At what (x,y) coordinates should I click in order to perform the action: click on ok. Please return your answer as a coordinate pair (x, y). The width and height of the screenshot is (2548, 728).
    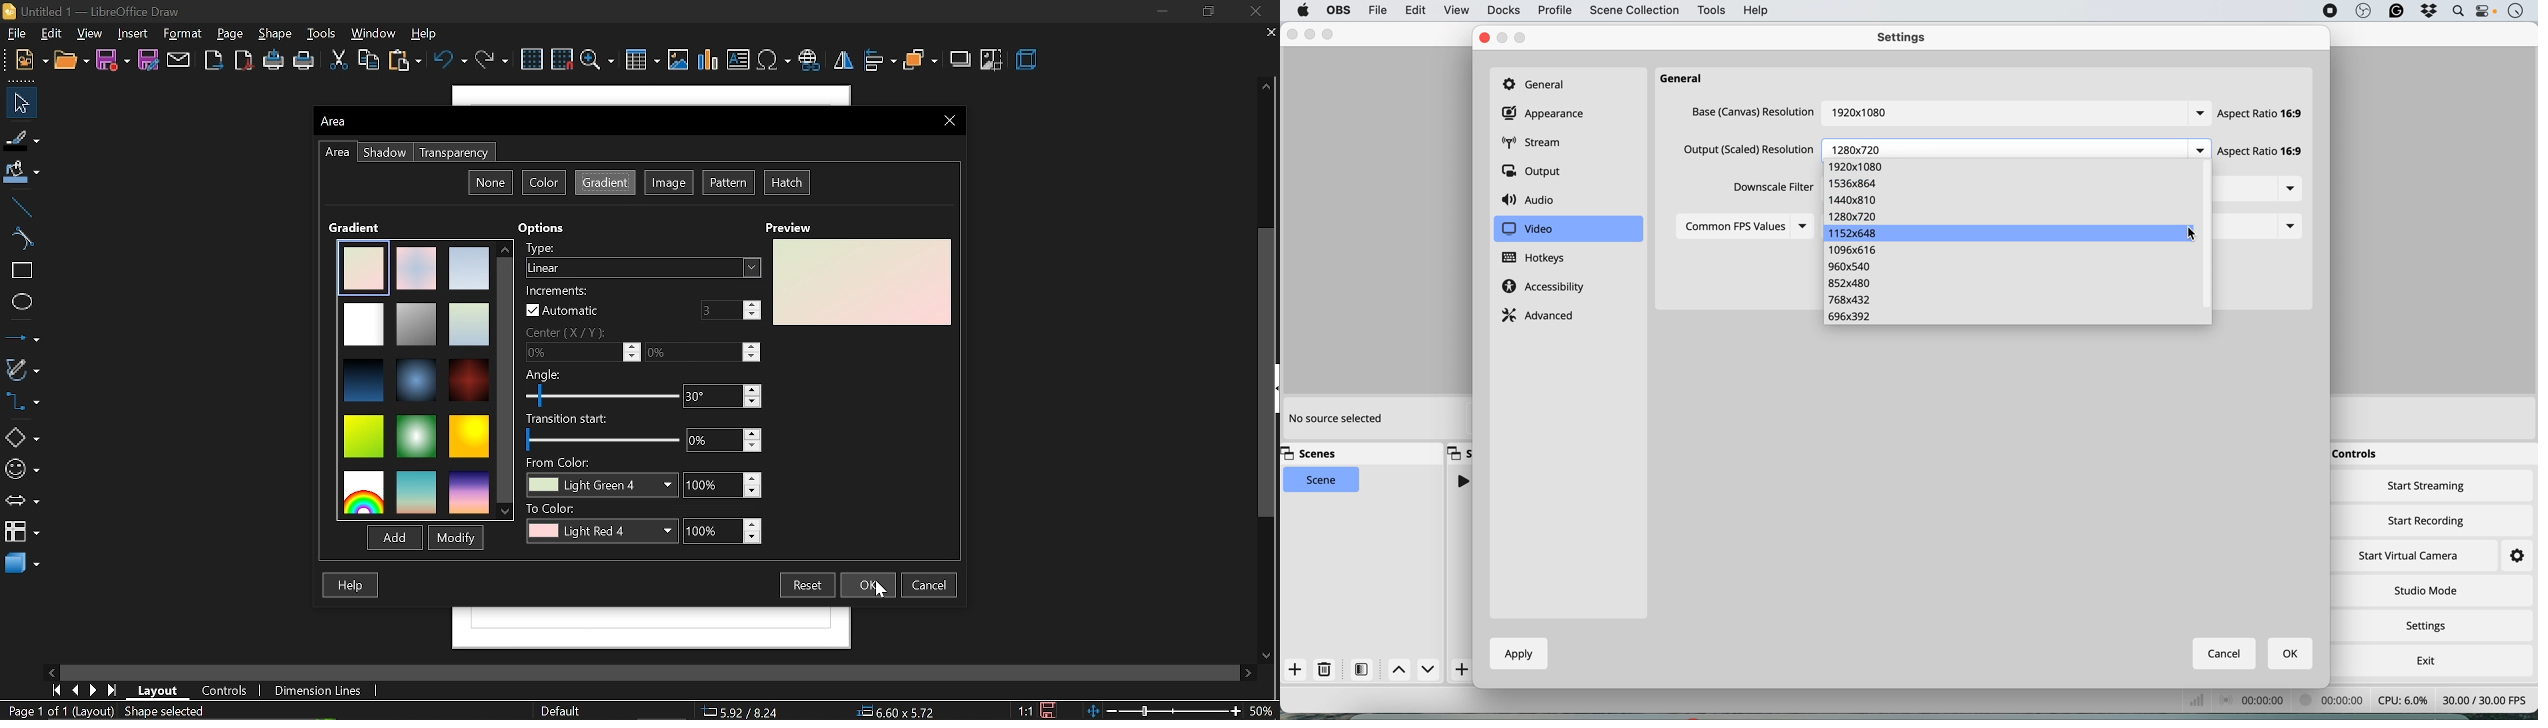
    Looking at the image, I should click on (870, 585).